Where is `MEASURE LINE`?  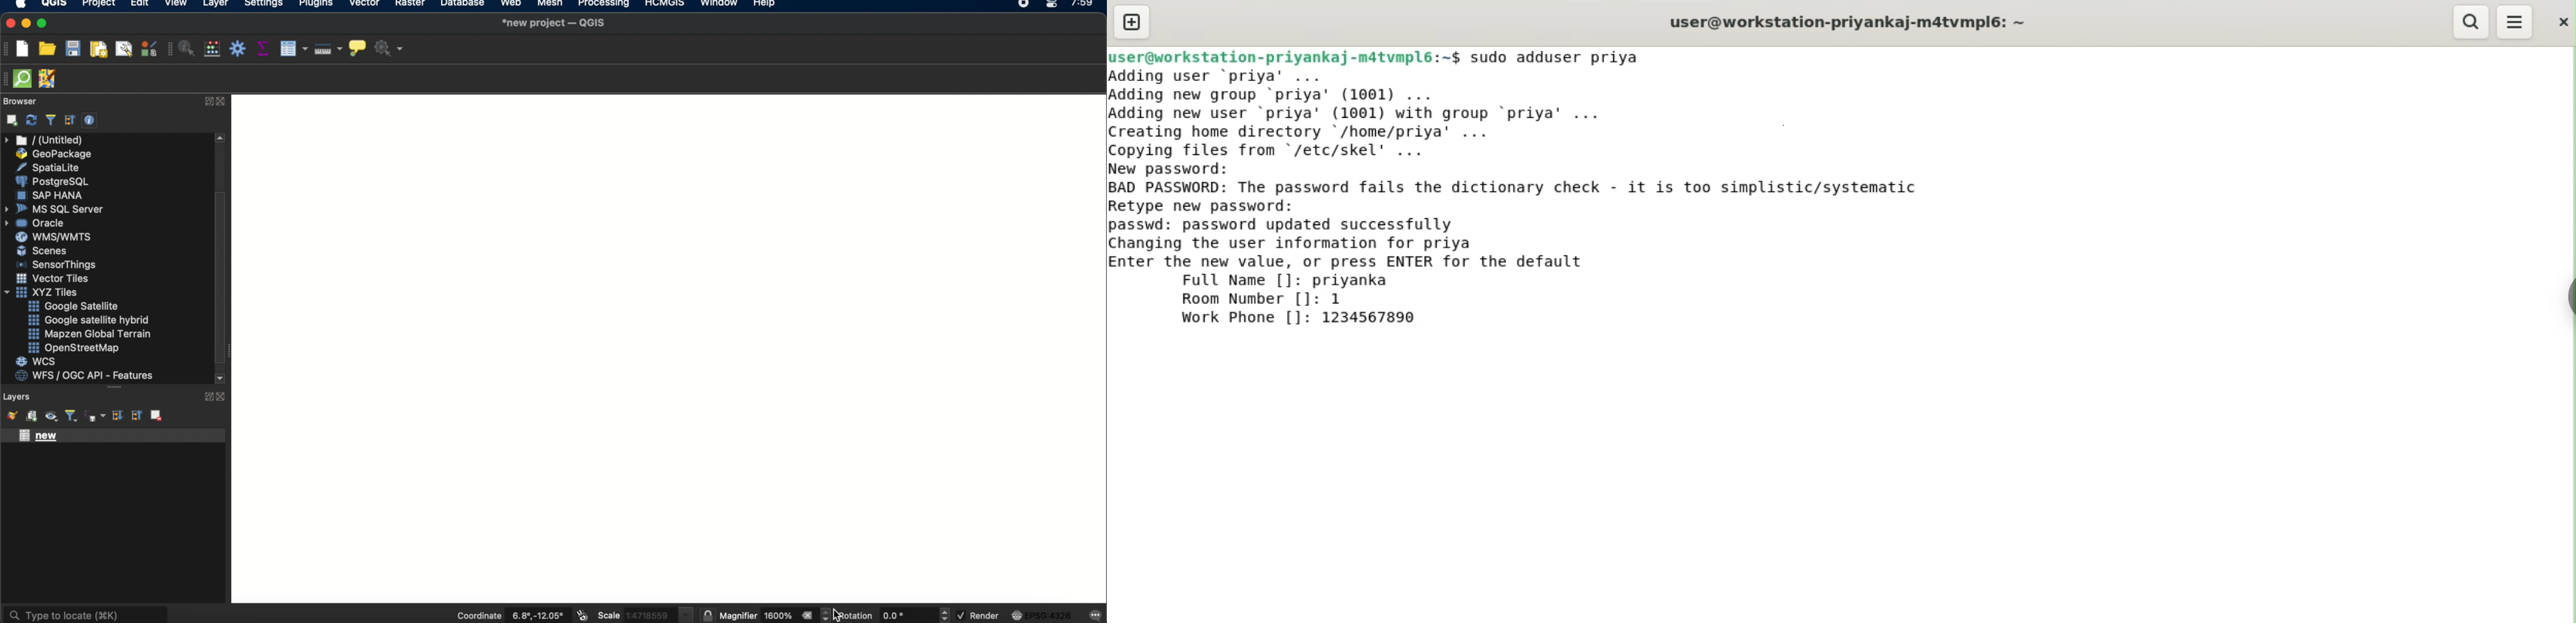
MEASURE LINE is located at coordinates (326, 50).